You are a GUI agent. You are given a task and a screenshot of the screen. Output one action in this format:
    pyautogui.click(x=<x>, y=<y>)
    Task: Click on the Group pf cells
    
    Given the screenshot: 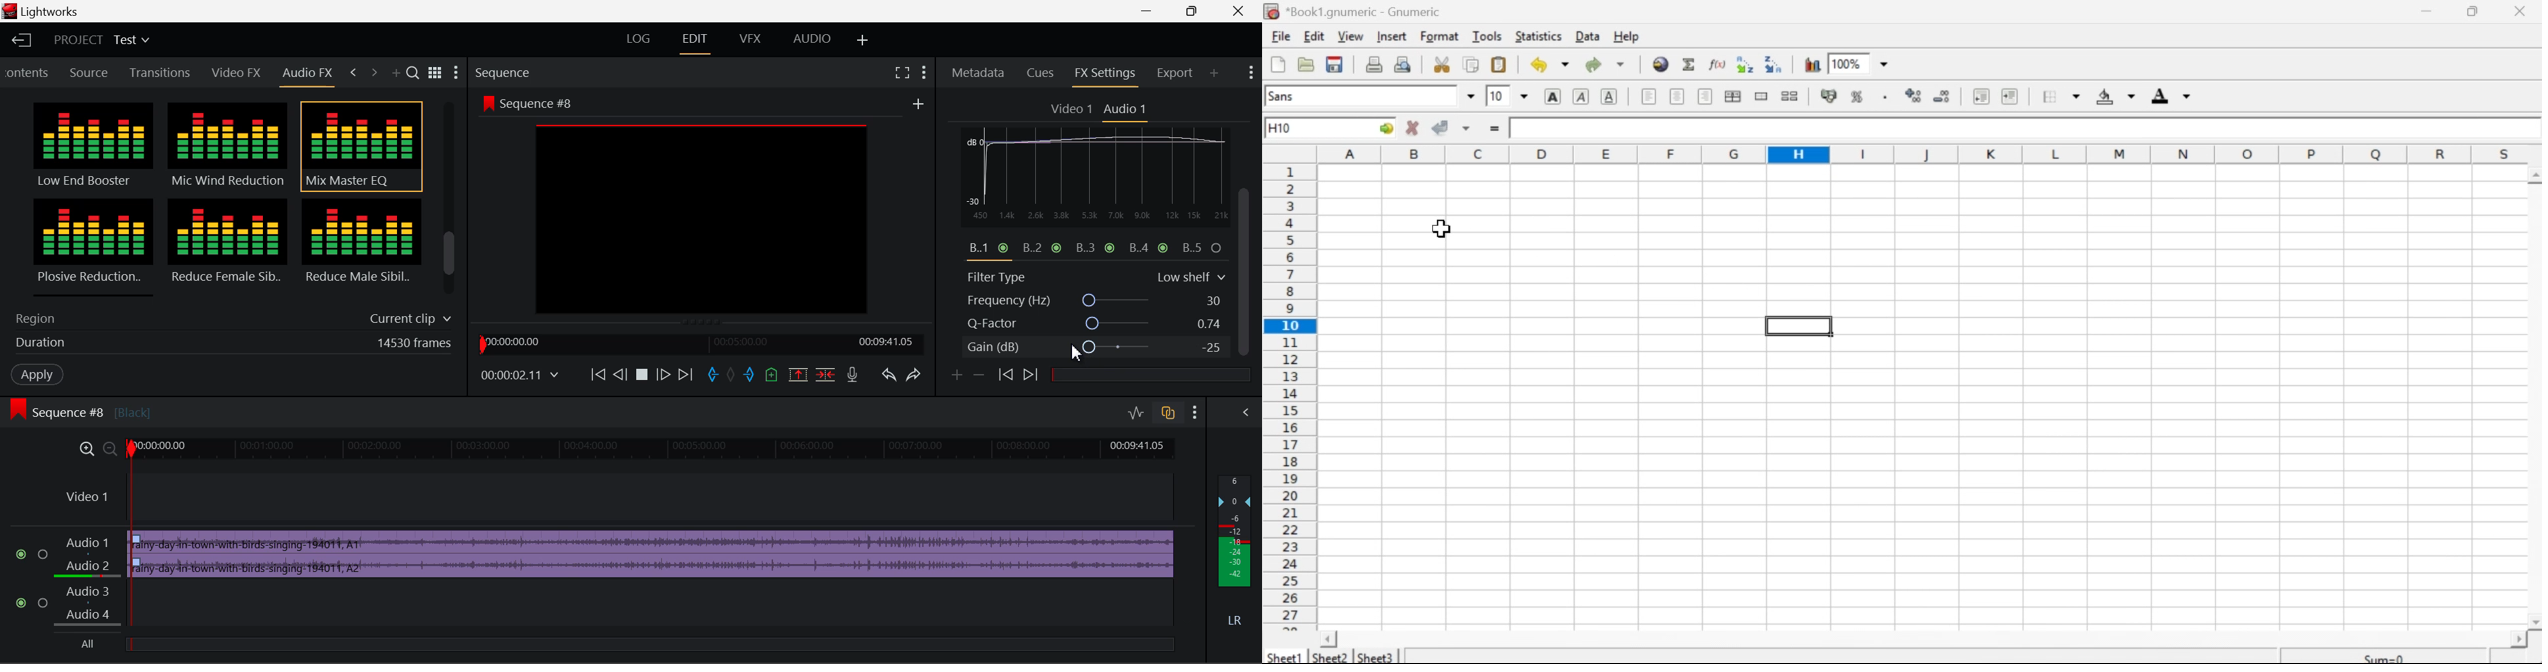 What is the action you would take?
    pyautogui.click(x=1734, y=97)
    